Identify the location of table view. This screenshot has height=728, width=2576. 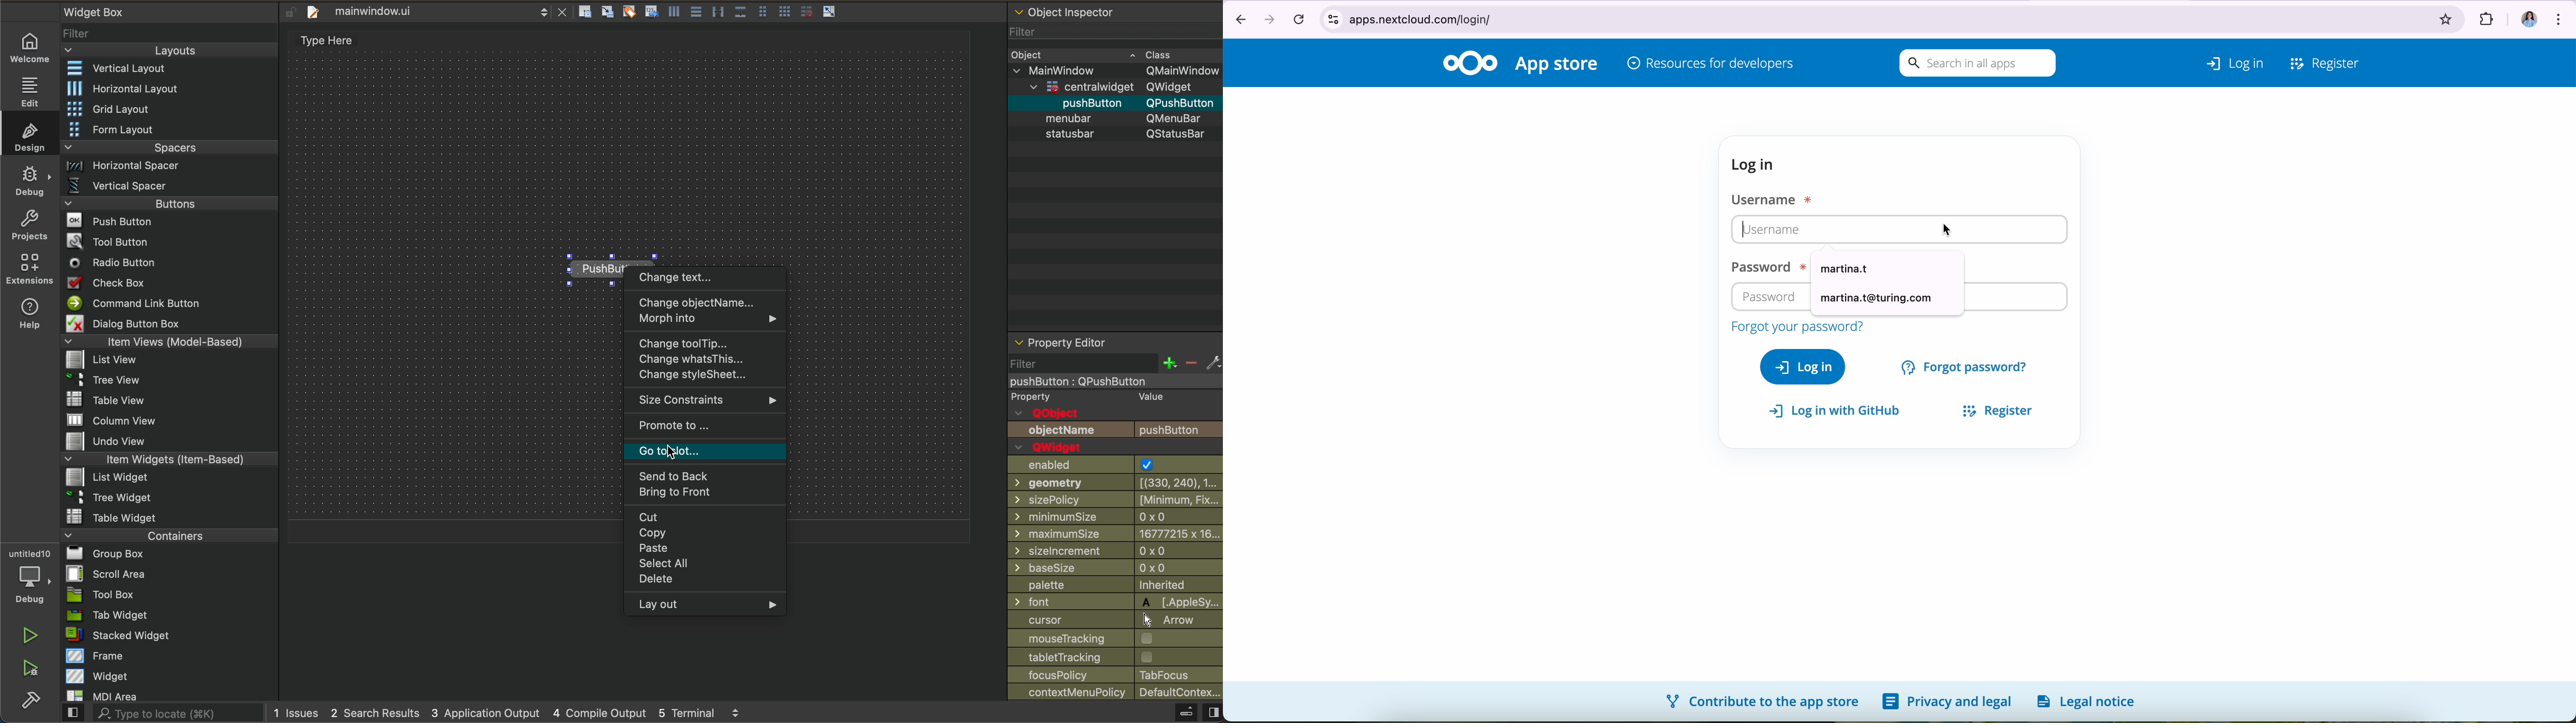
(167, 400).